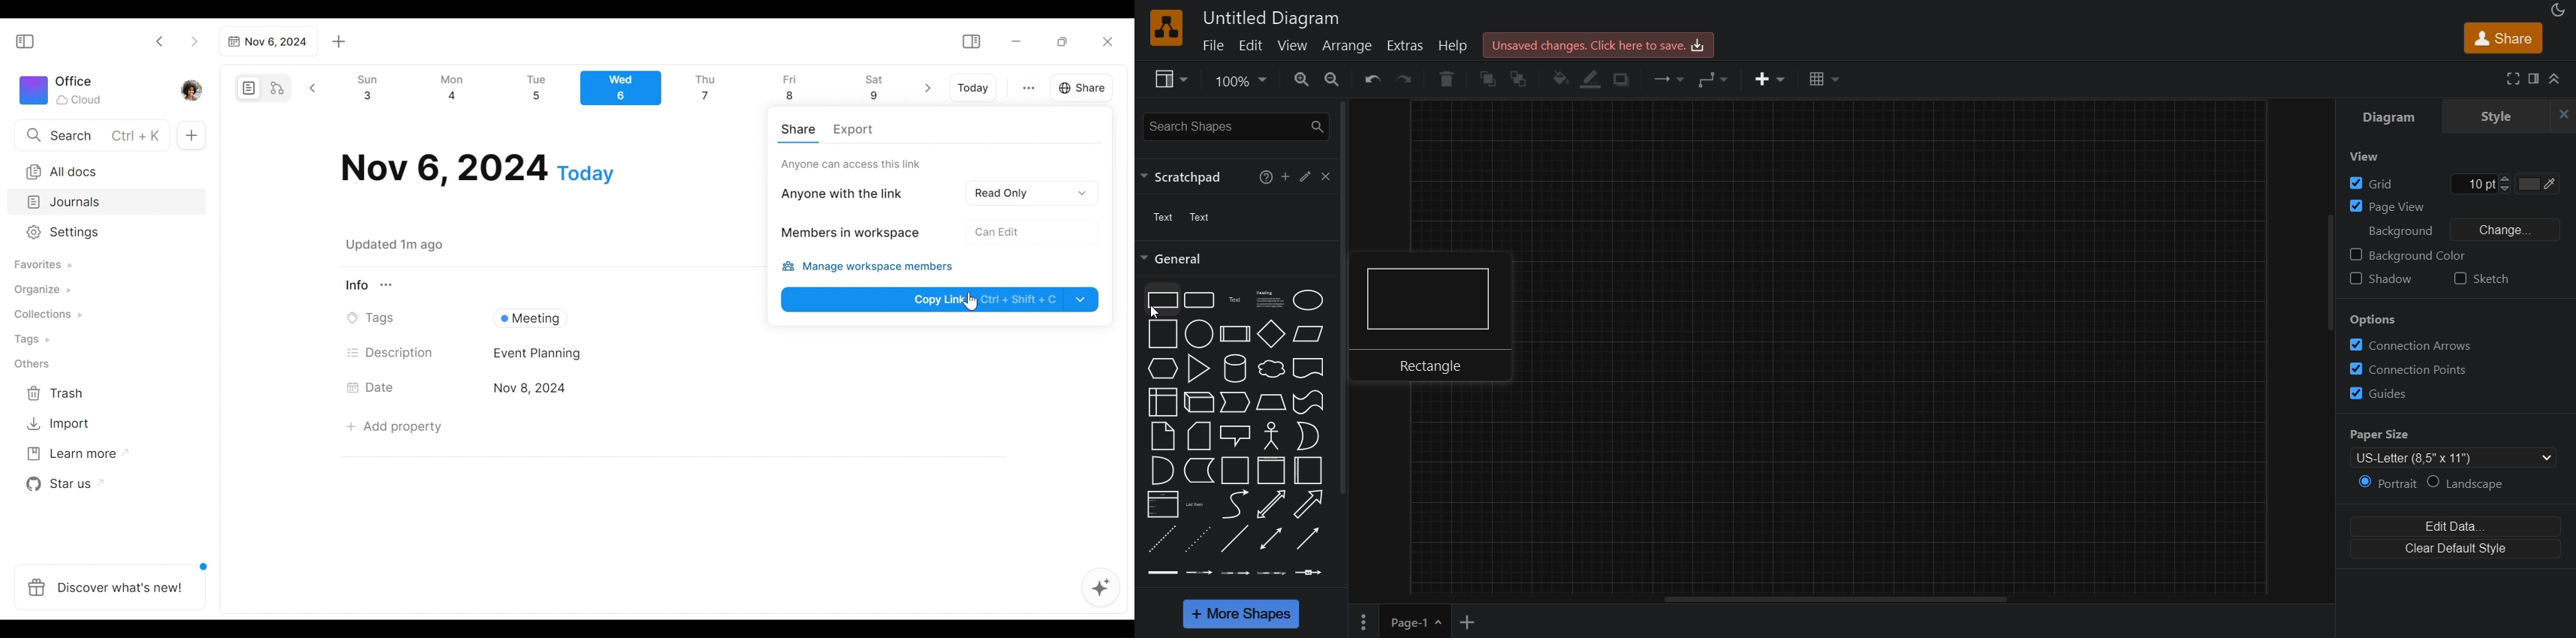 The height and width of the screenshot is (644, 2576). What do you see at coordinates (1268, 299) in the screenshot?
I see `heading` at bounding box center [1268, 299].